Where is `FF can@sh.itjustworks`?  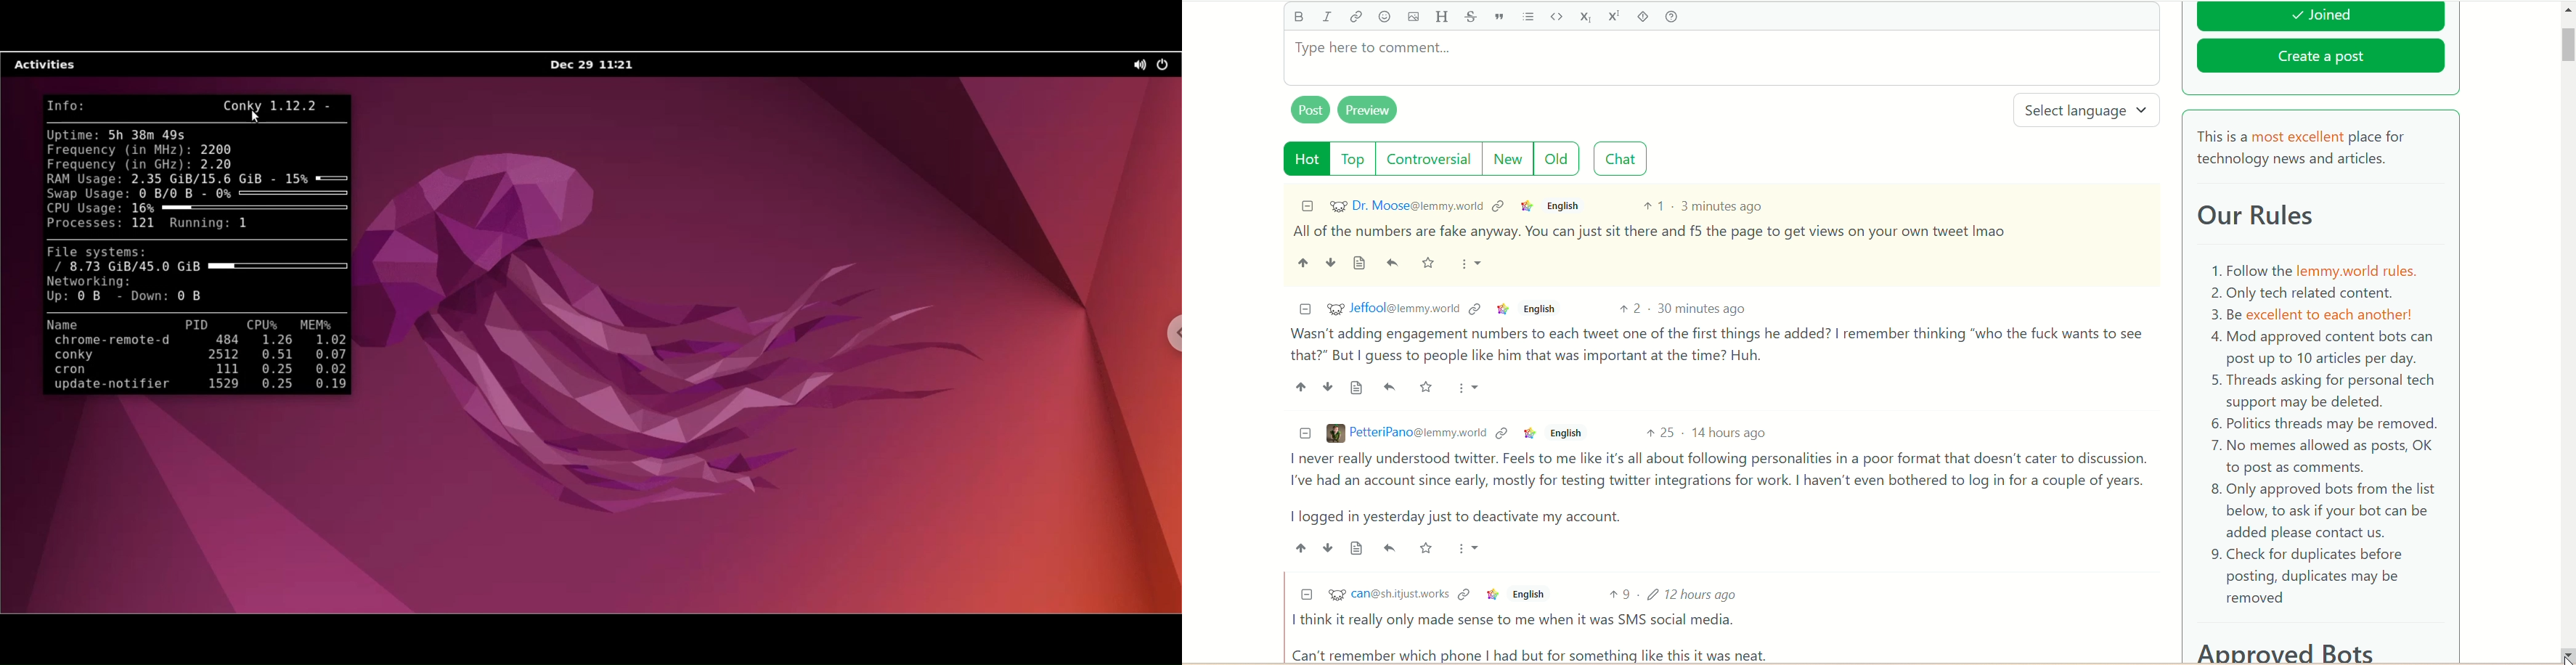 FF can@sh.itjustworks is located at coordinates (1387, 596).